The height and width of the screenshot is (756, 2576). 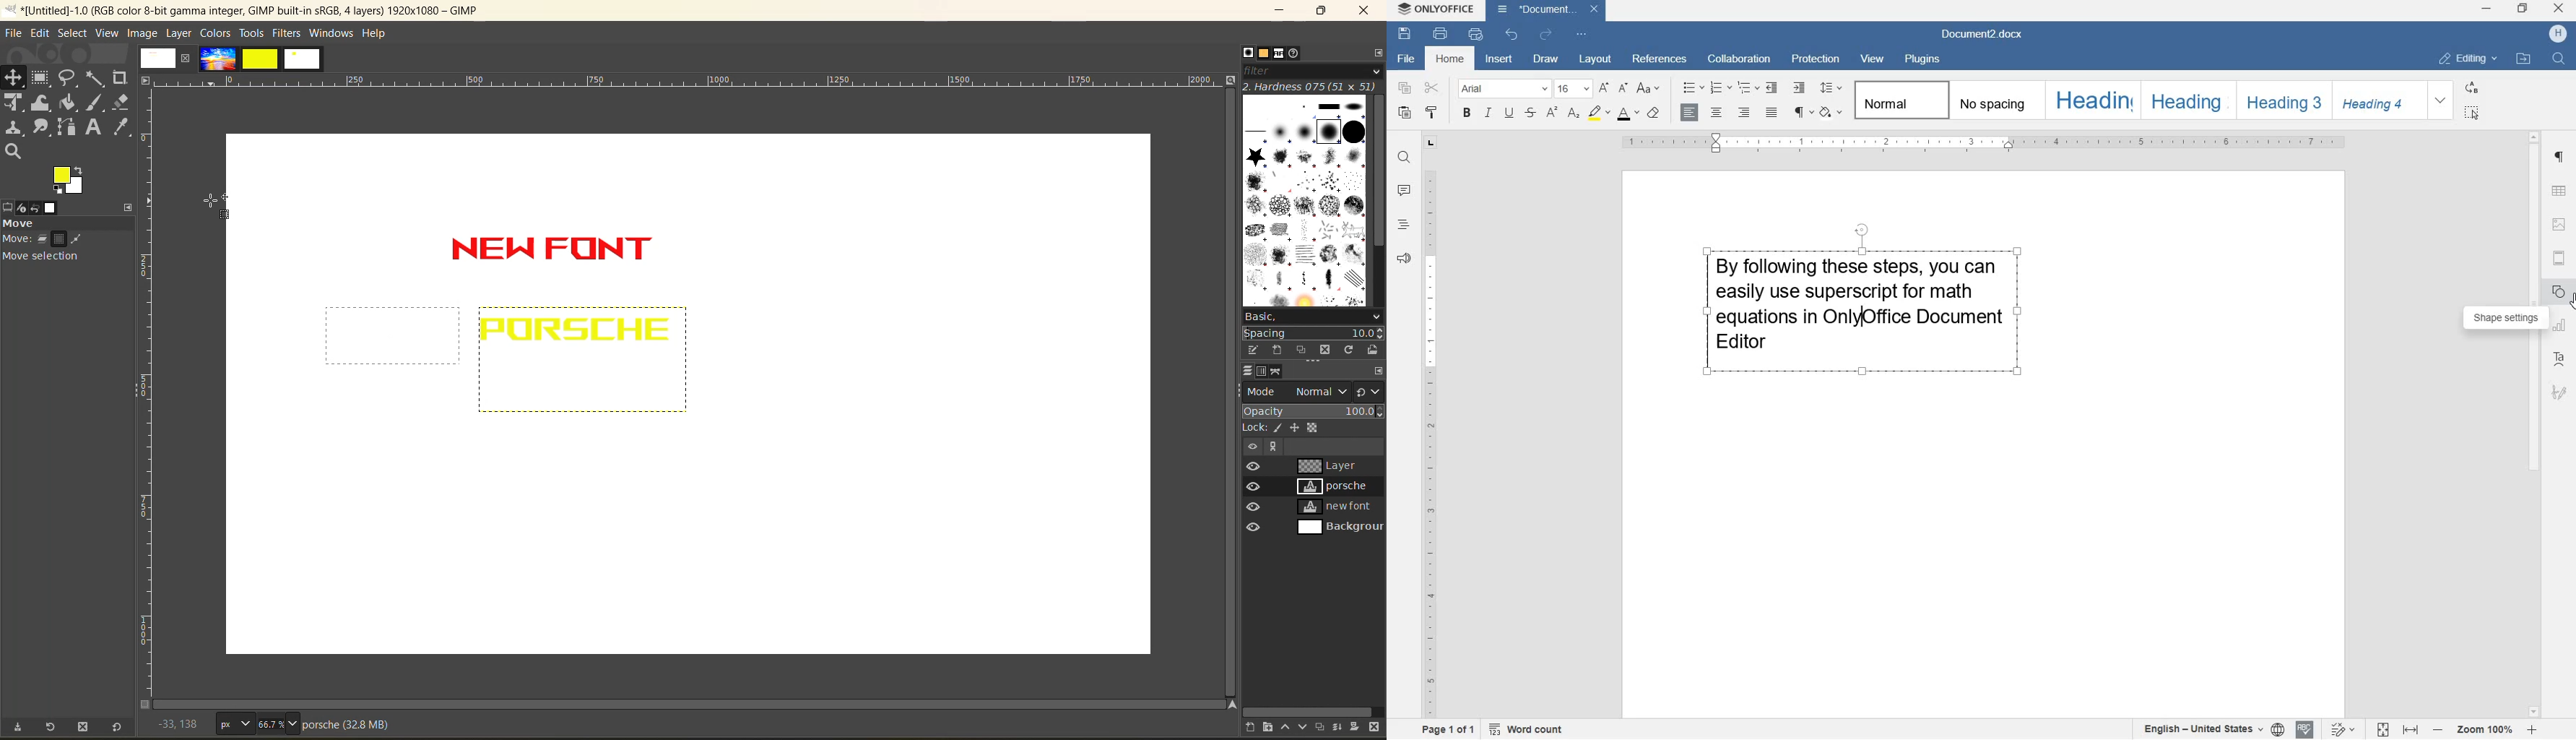 I want to click on customize quick access toolbar, so click(x=1582, y=35).